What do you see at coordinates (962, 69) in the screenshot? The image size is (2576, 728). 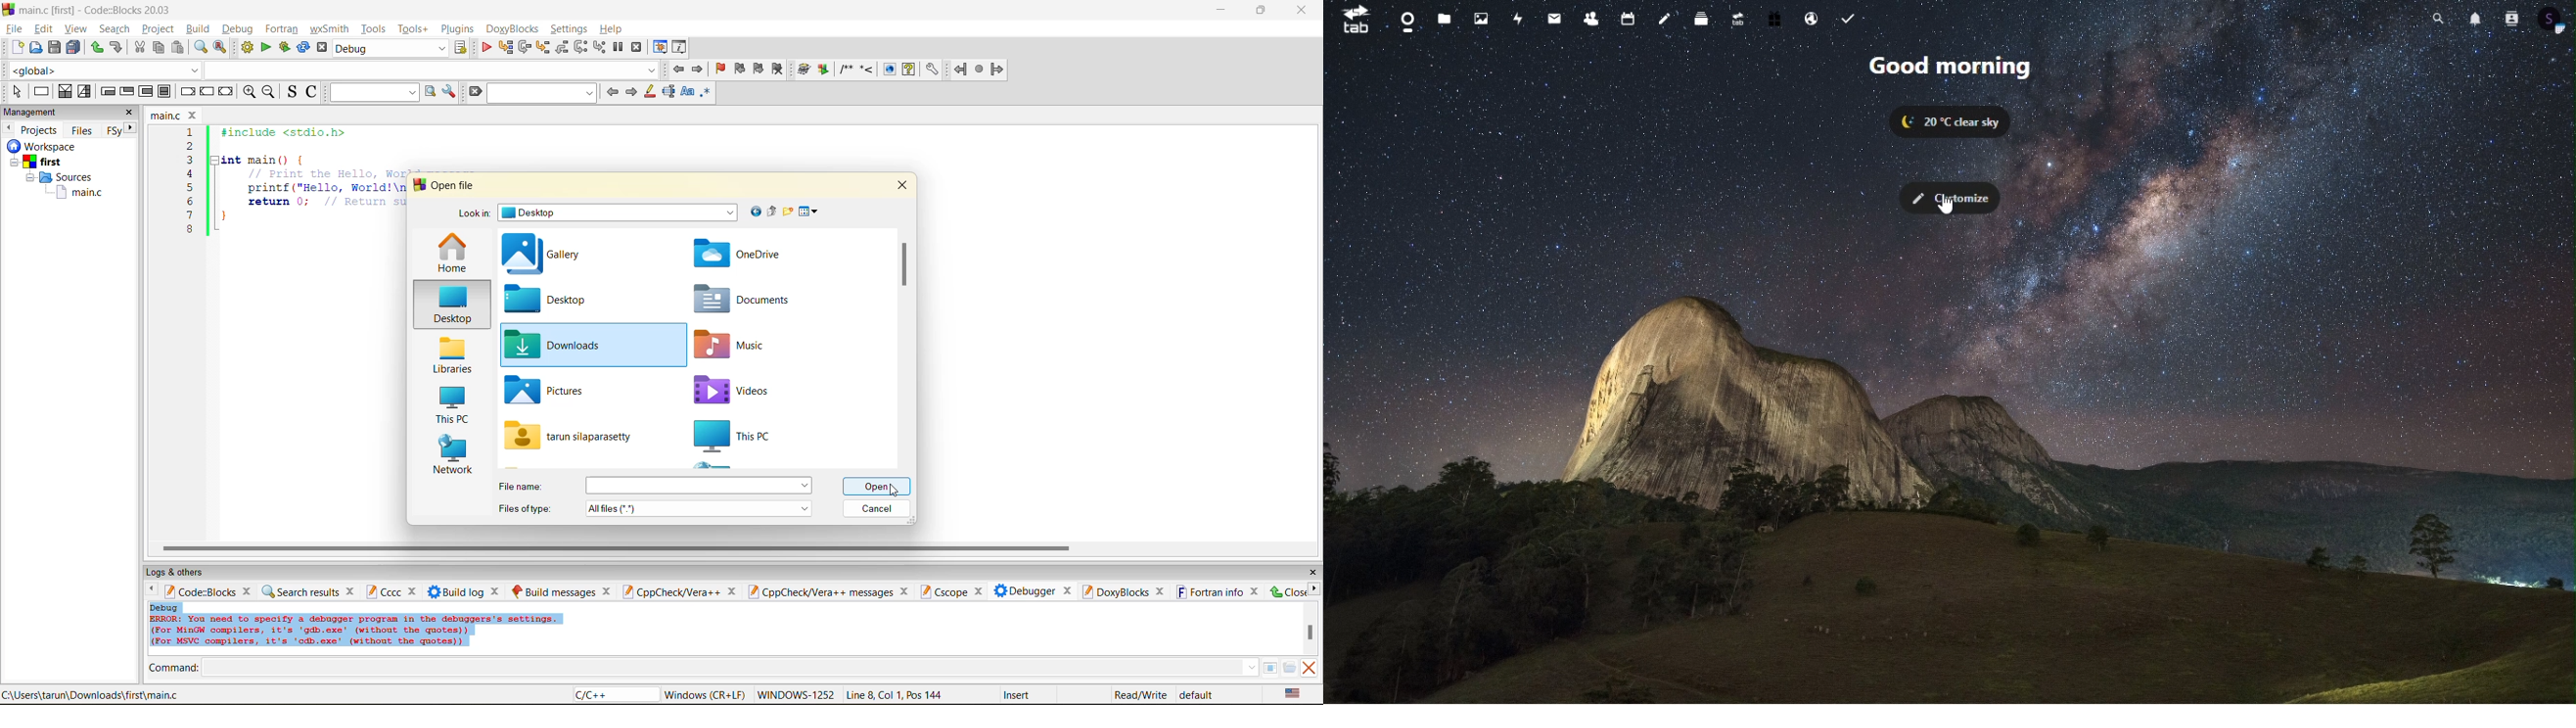 I see `back` at bounding box center [962, 69].